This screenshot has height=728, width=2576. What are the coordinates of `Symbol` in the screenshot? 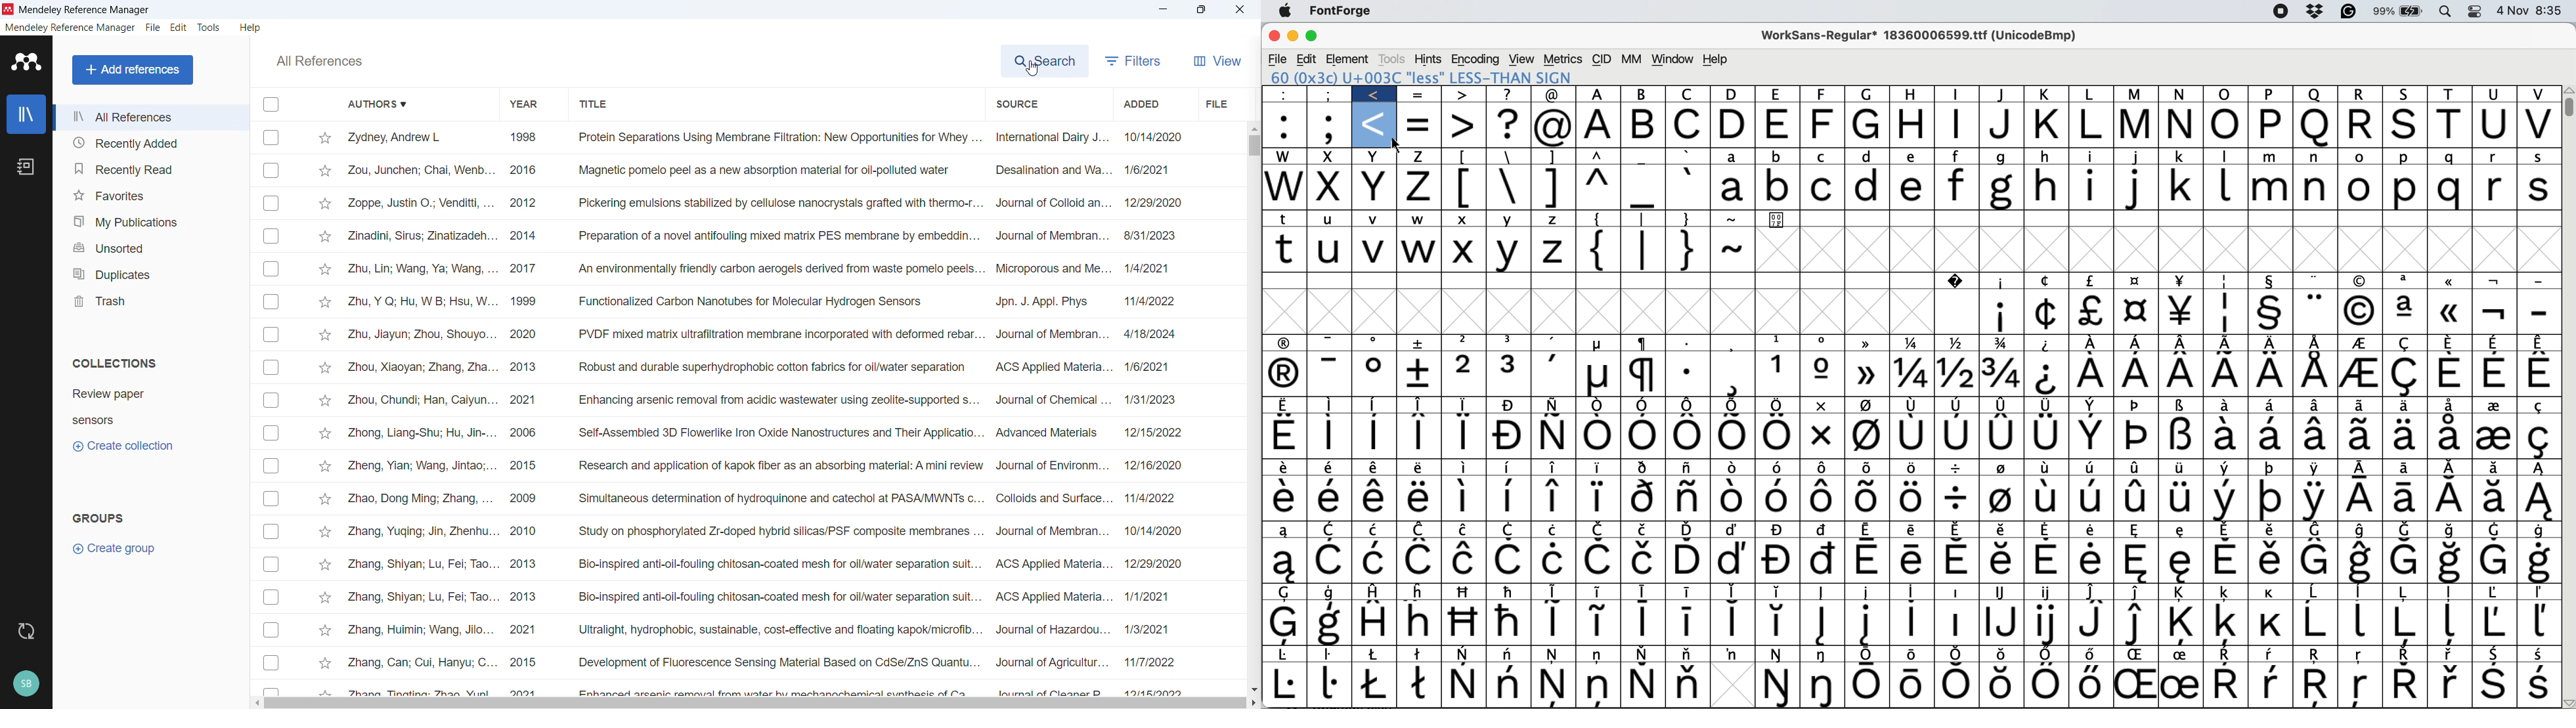 It's located at (1913, 654).